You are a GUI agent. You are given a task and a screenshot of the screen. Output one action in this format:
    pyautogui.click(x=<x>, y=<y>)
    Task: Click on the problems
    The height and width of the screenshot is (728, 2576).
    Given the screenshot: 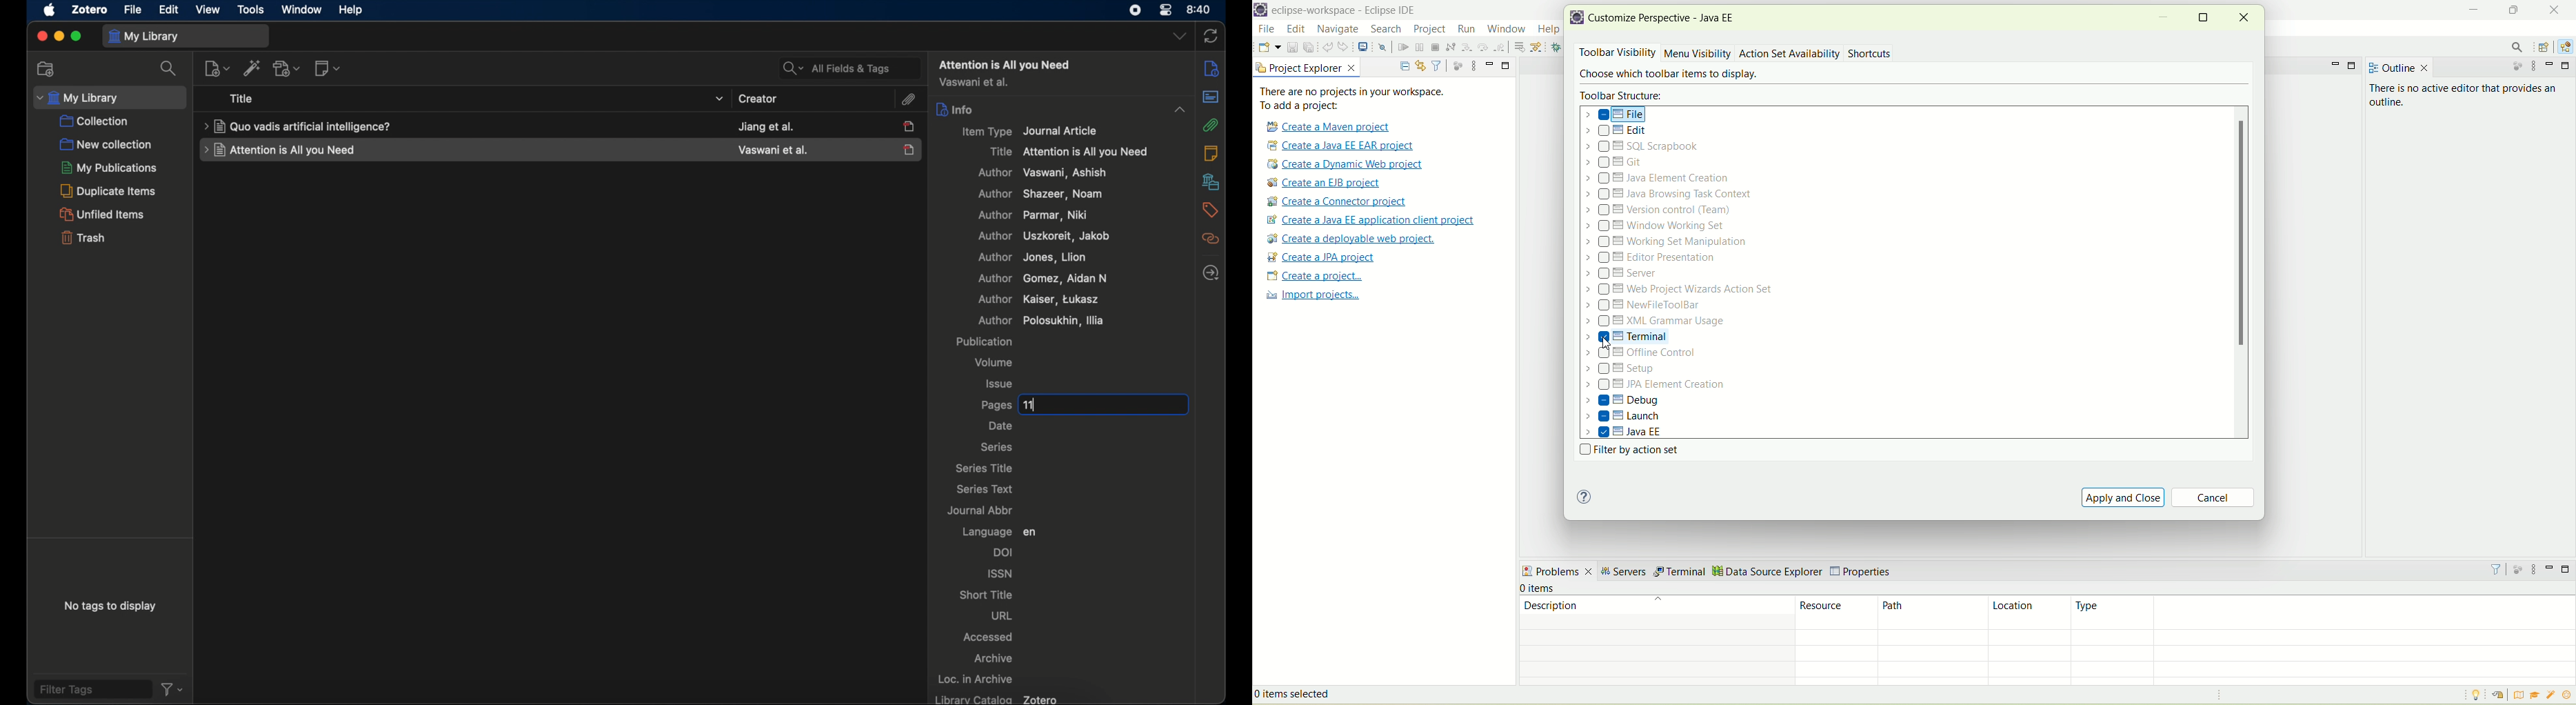 What is the action you would take?
    pyautogui.click(x=1557, y=573)
    